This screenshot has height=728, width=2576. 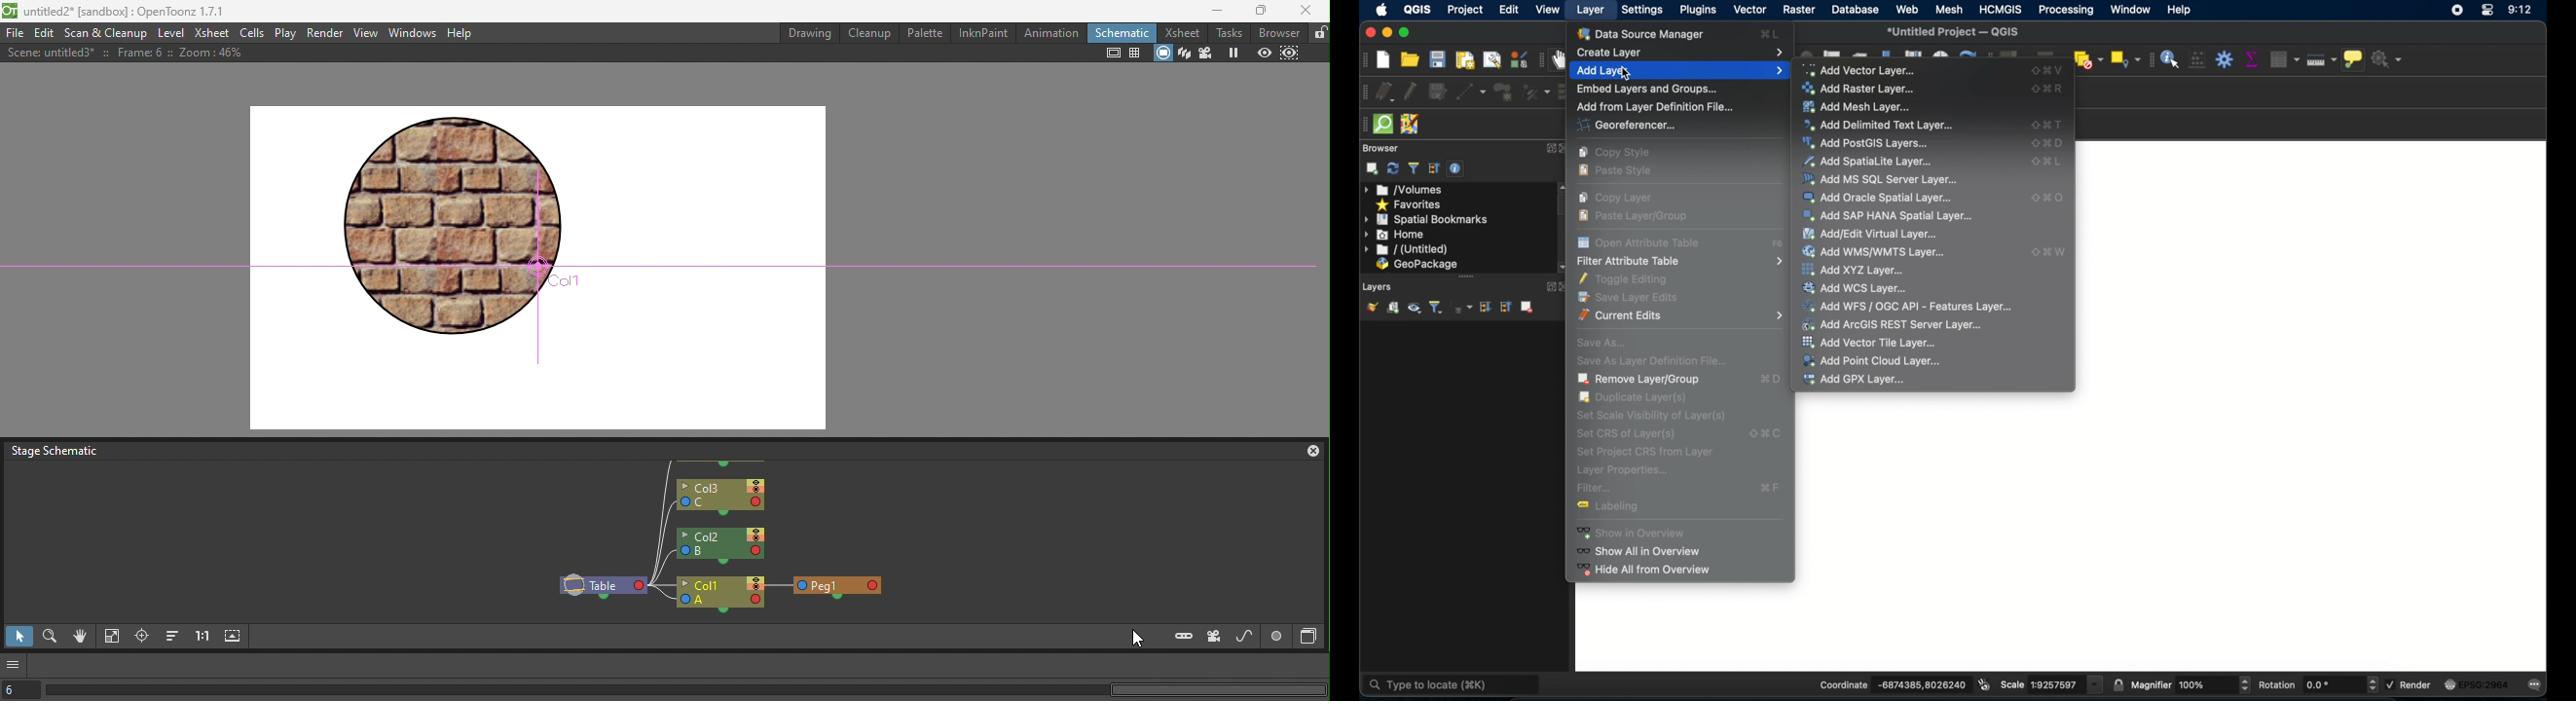 I want to click on File, so click(x=15, y=34).